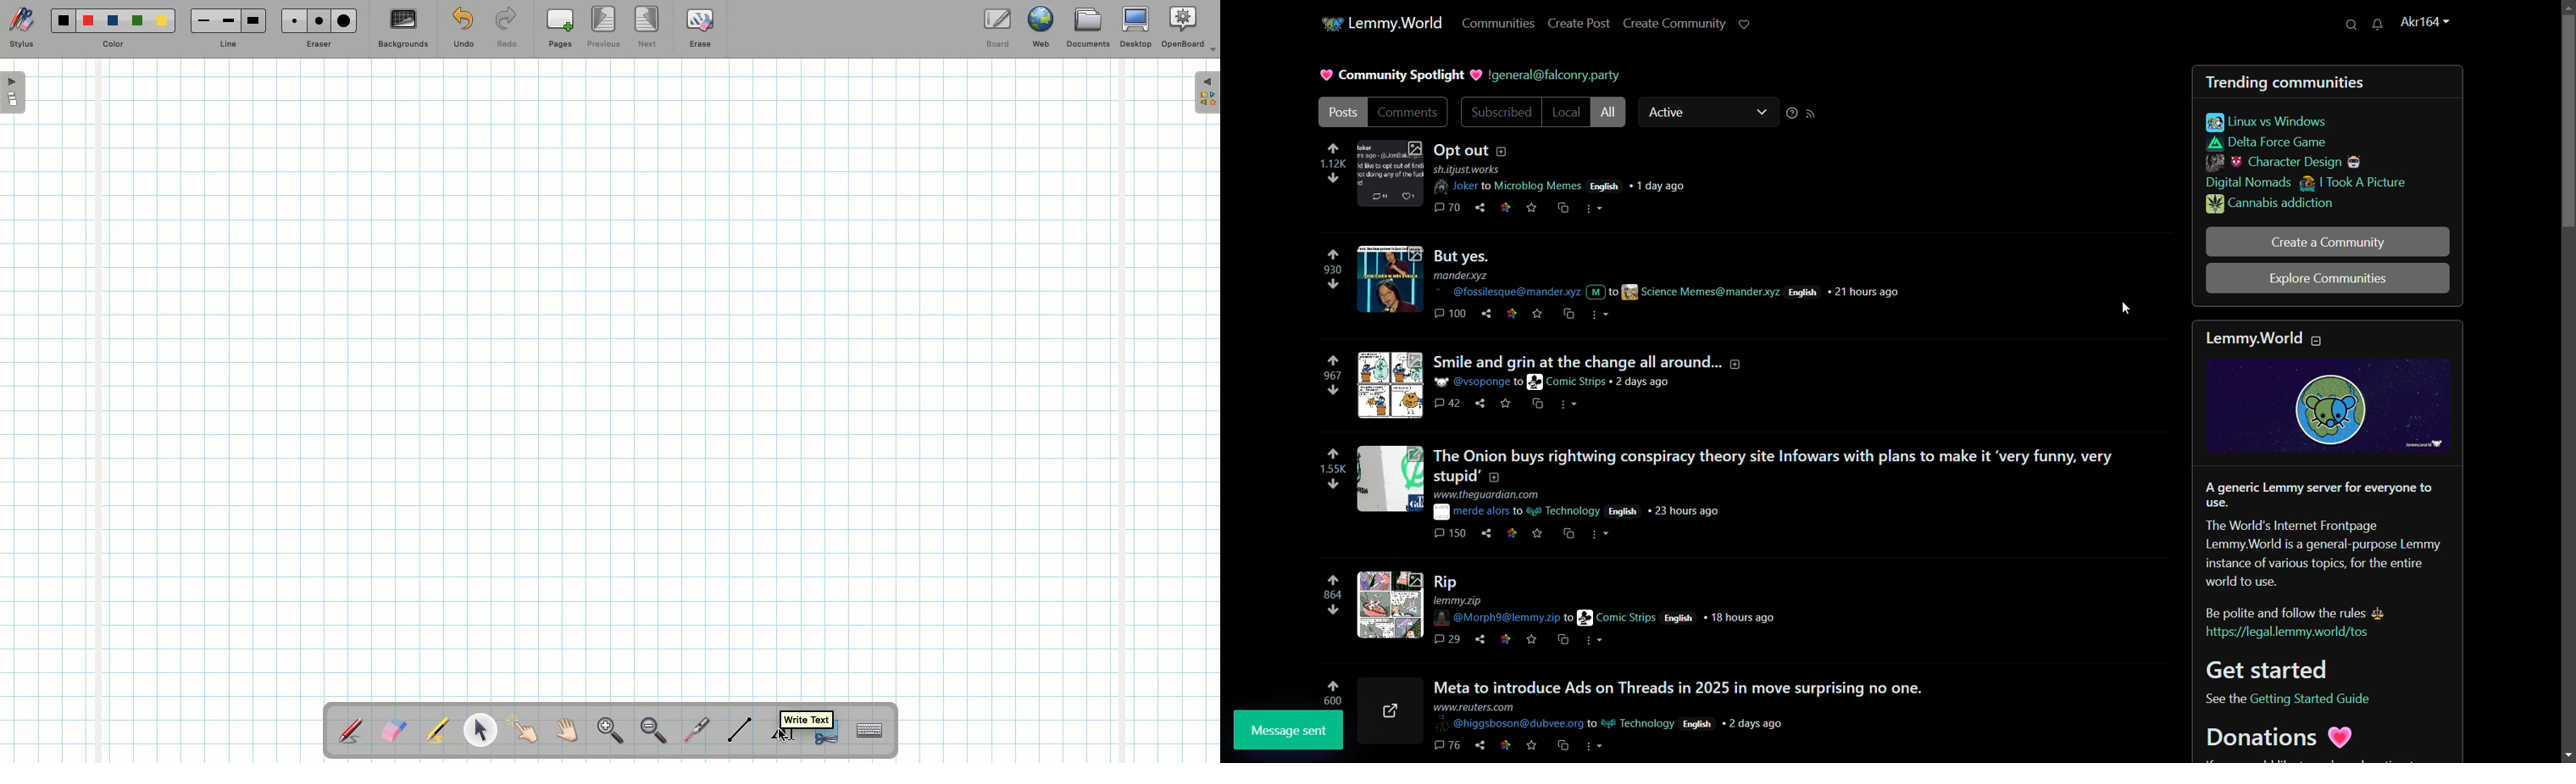 The image size is (2576, 784). I want to click on linux vs windows, so click(2267, 122).